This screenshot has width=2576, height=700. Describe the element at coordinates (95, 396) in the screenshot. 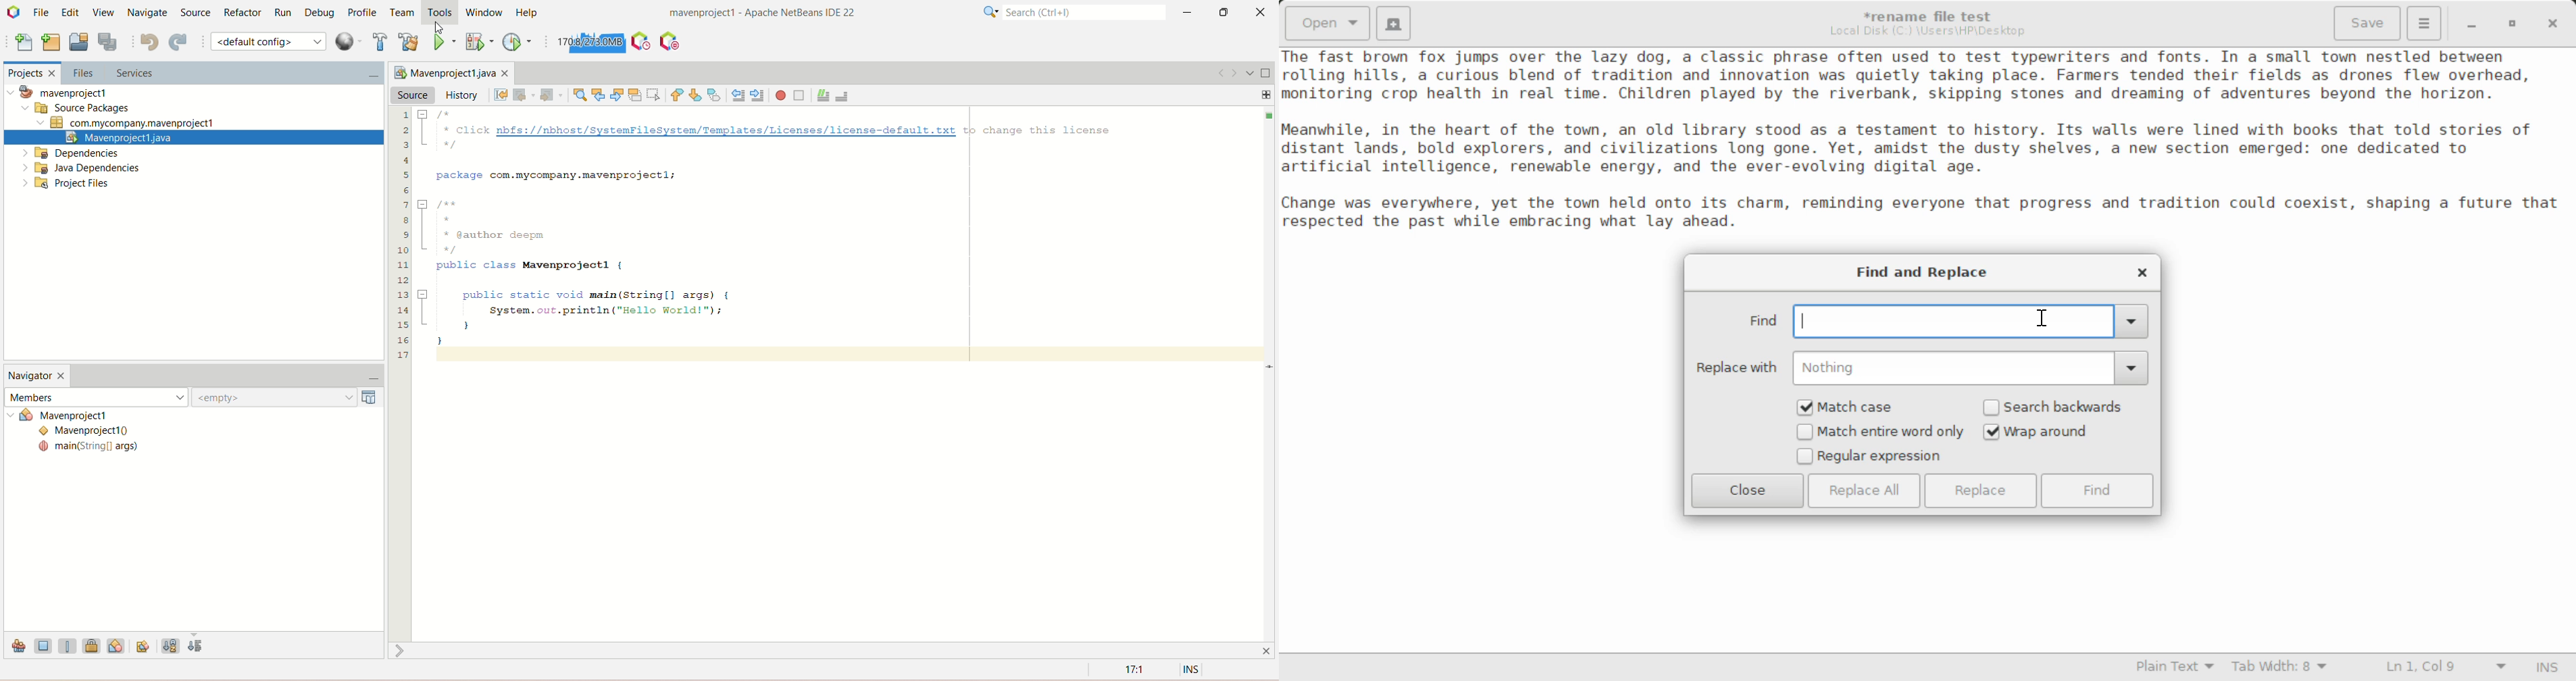

I see `members` at that location.